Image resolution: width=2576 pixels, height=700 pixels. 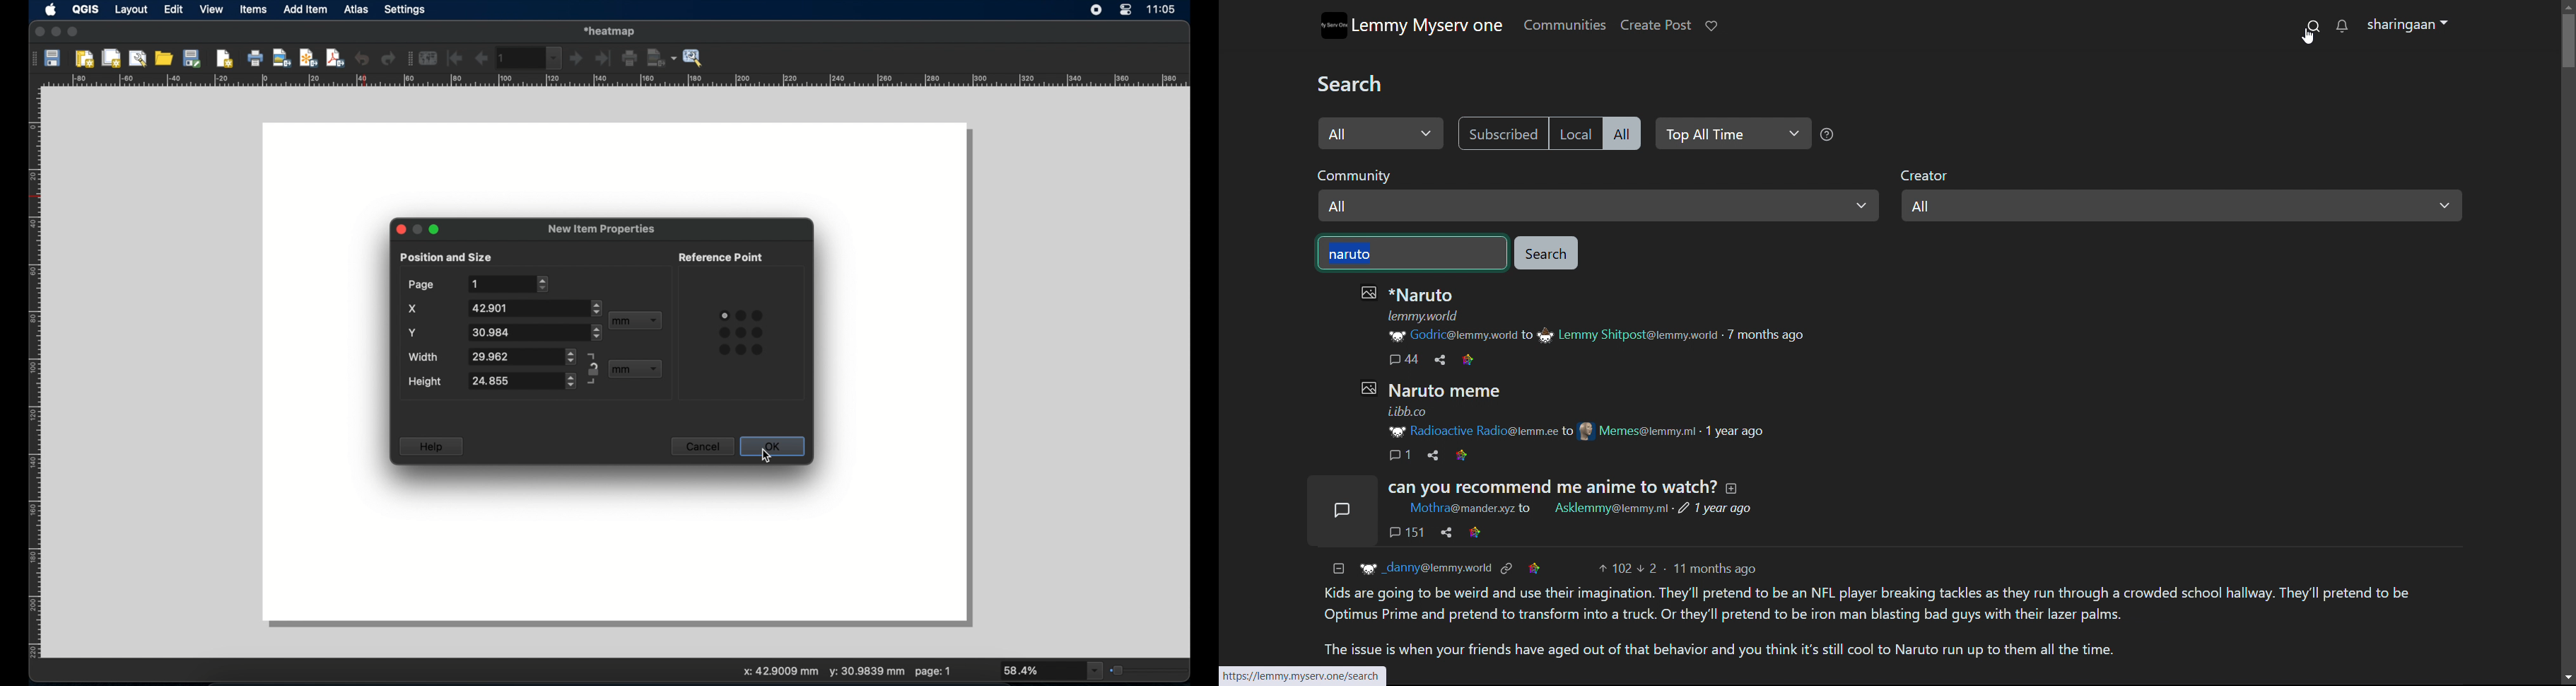 I want to click on heat map, so click(x=613, y=30).